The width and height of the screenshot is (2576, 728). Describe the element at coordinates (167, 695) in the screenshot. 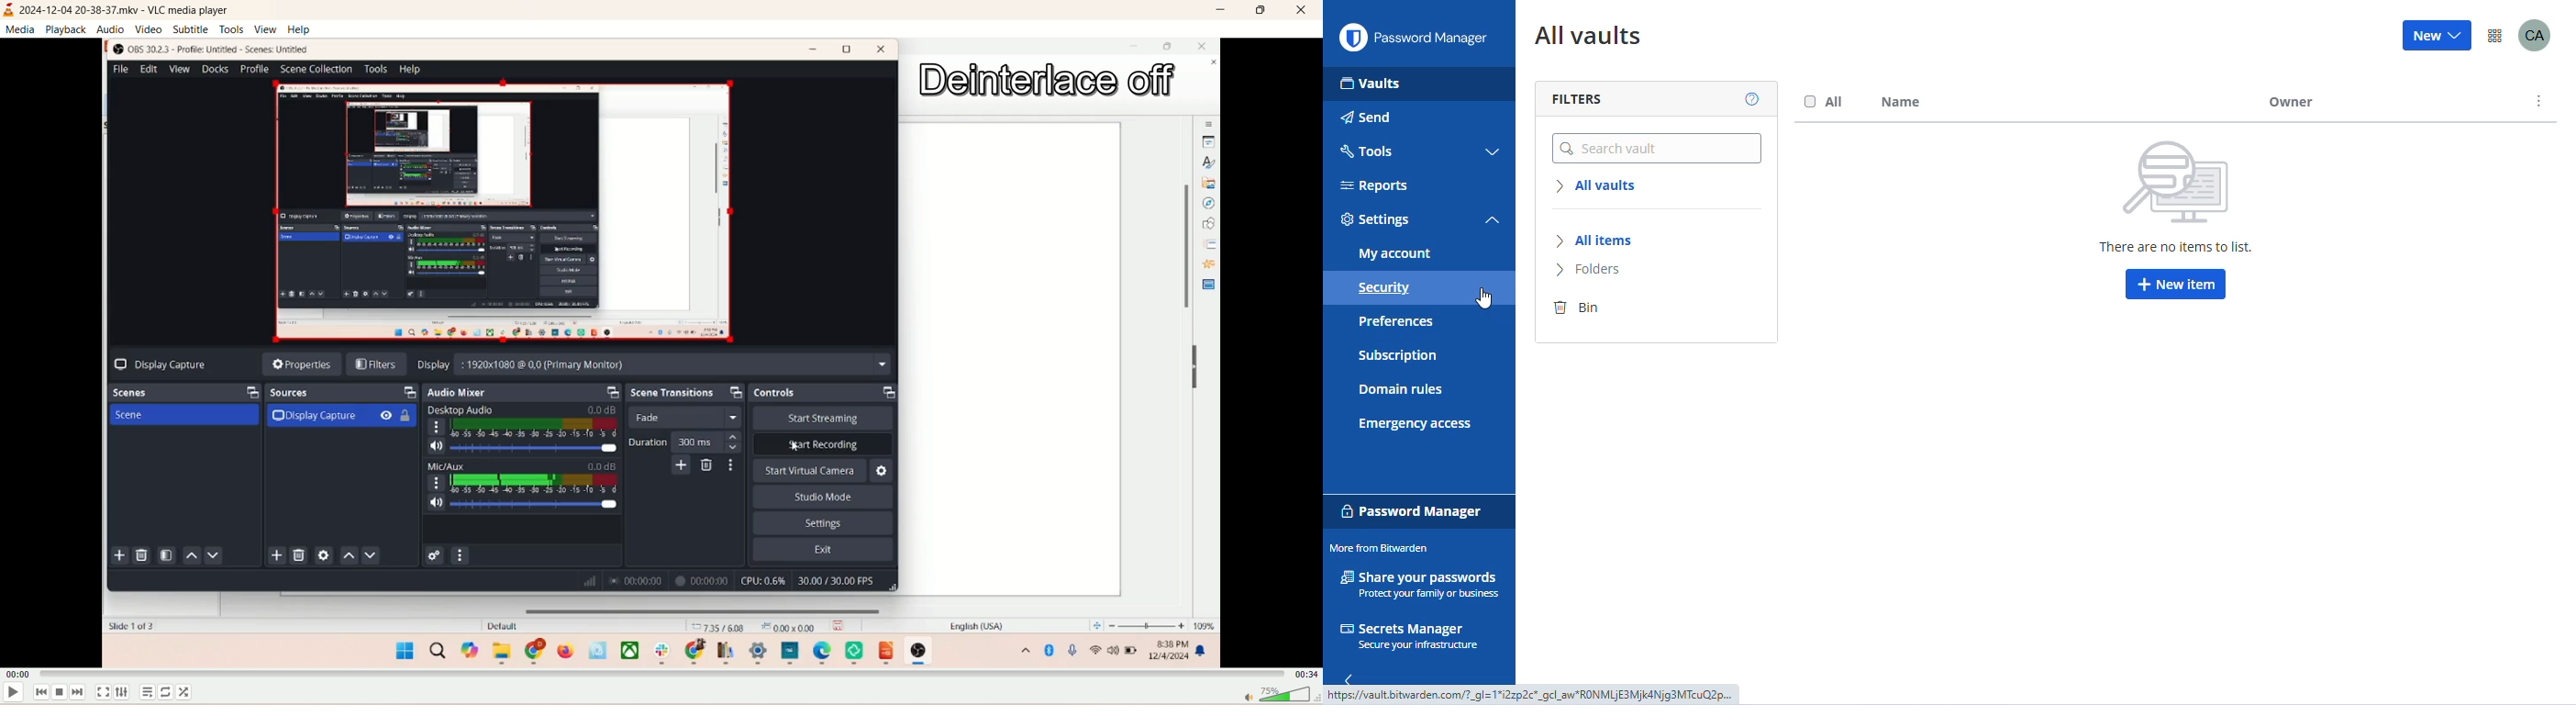

I see `loop` at that location.